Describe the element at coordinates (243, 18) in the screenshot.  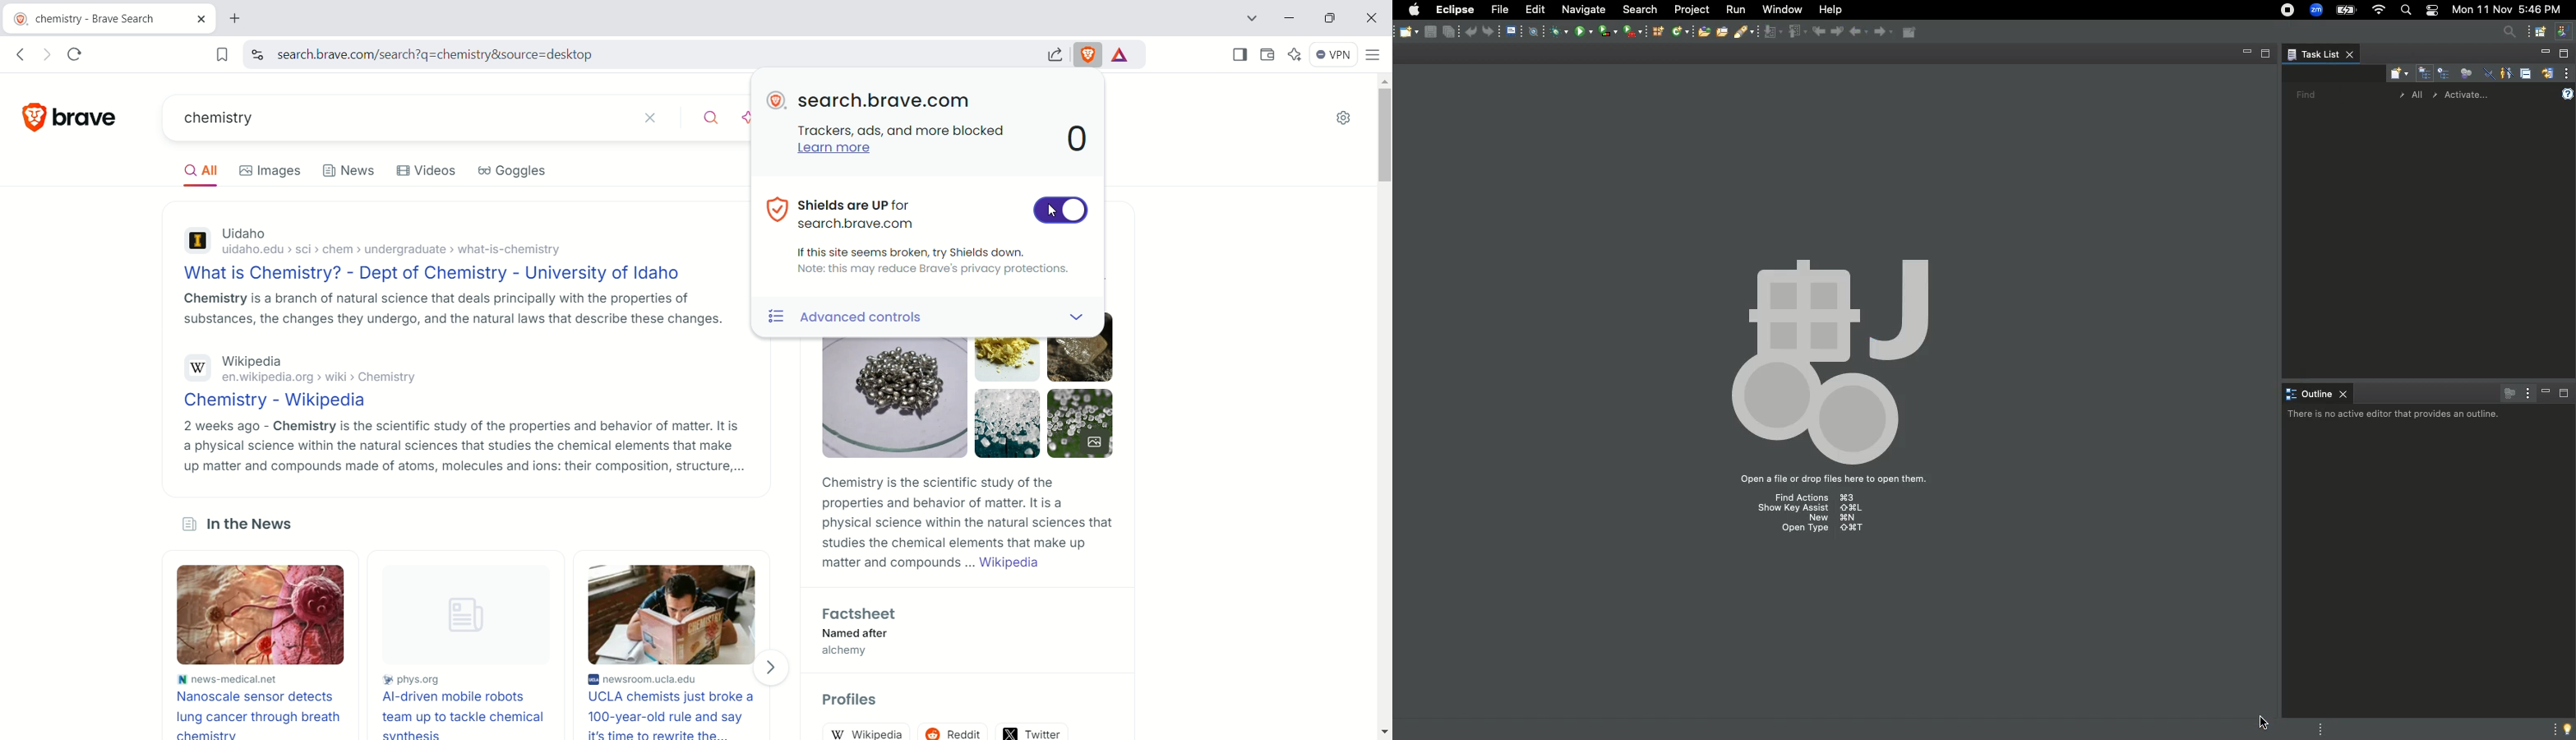
I see `new tab` at that location.